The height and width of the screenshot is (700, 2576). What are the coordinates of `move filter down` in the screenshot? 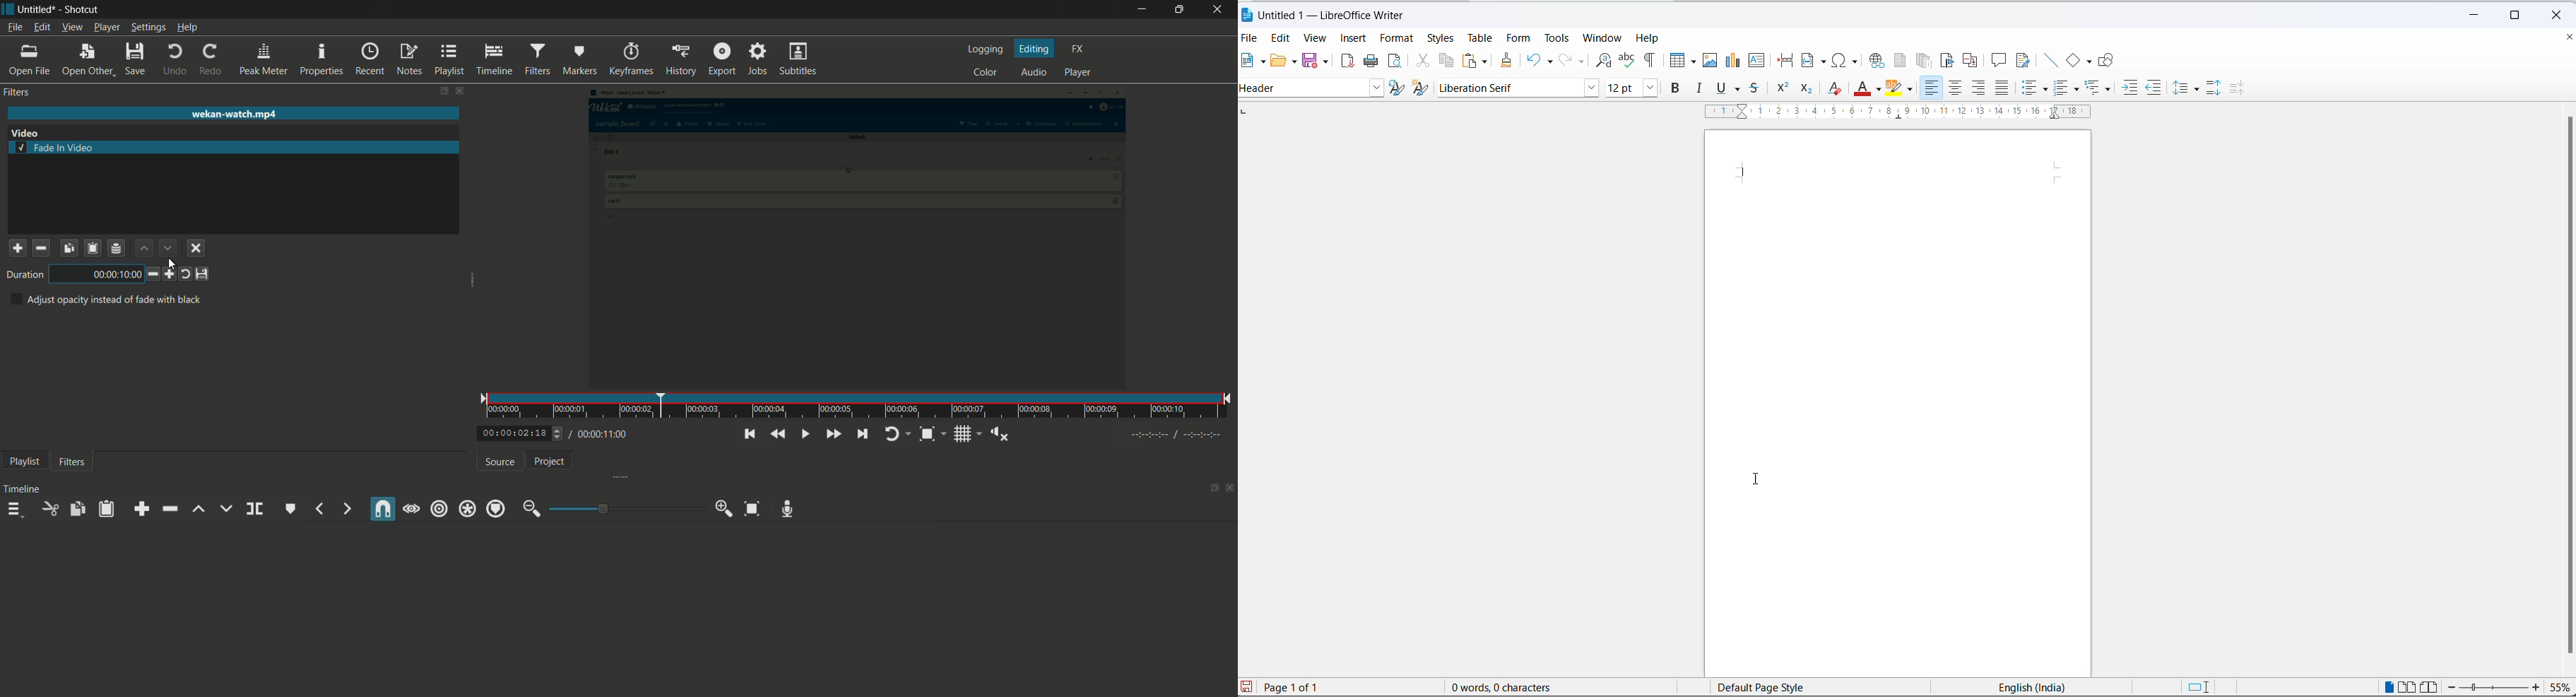 It's located at (168, 248).